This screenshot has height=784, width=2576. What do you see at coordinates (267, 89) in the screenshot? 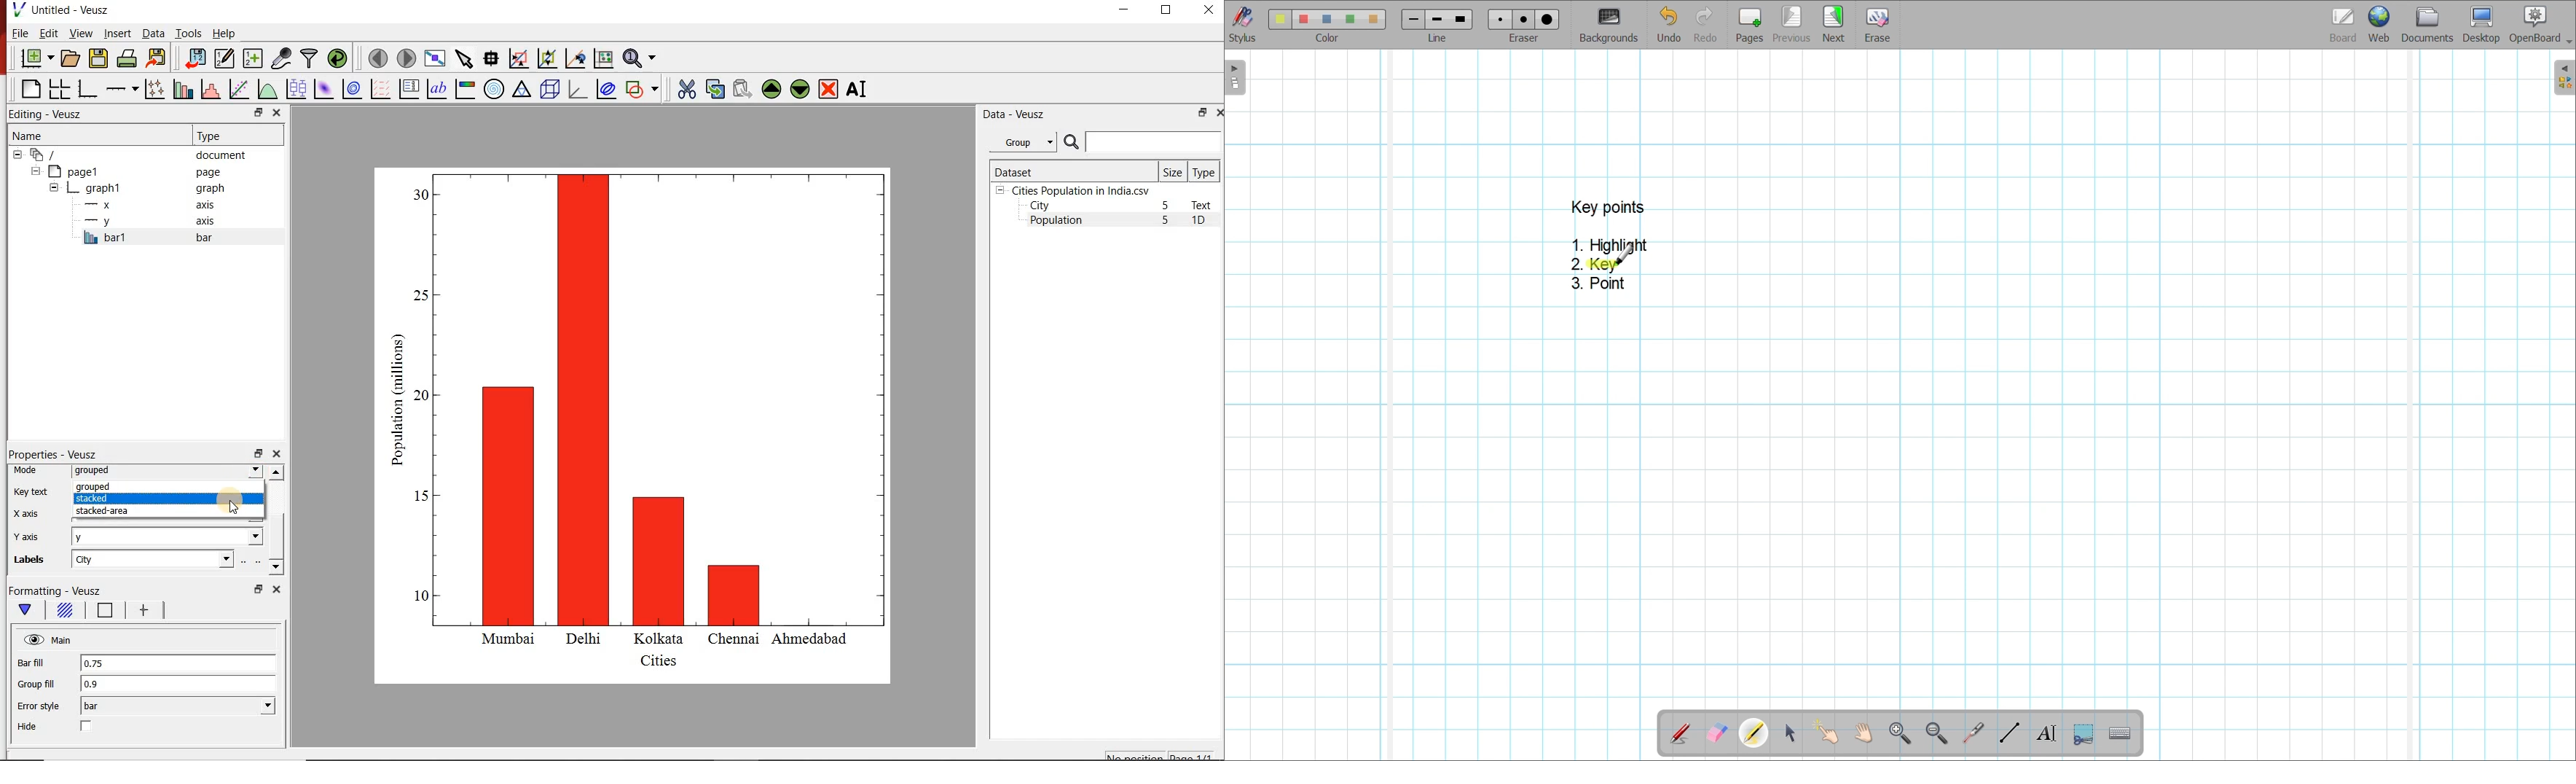
I see `plot a function` at bounding box center [267, 89].